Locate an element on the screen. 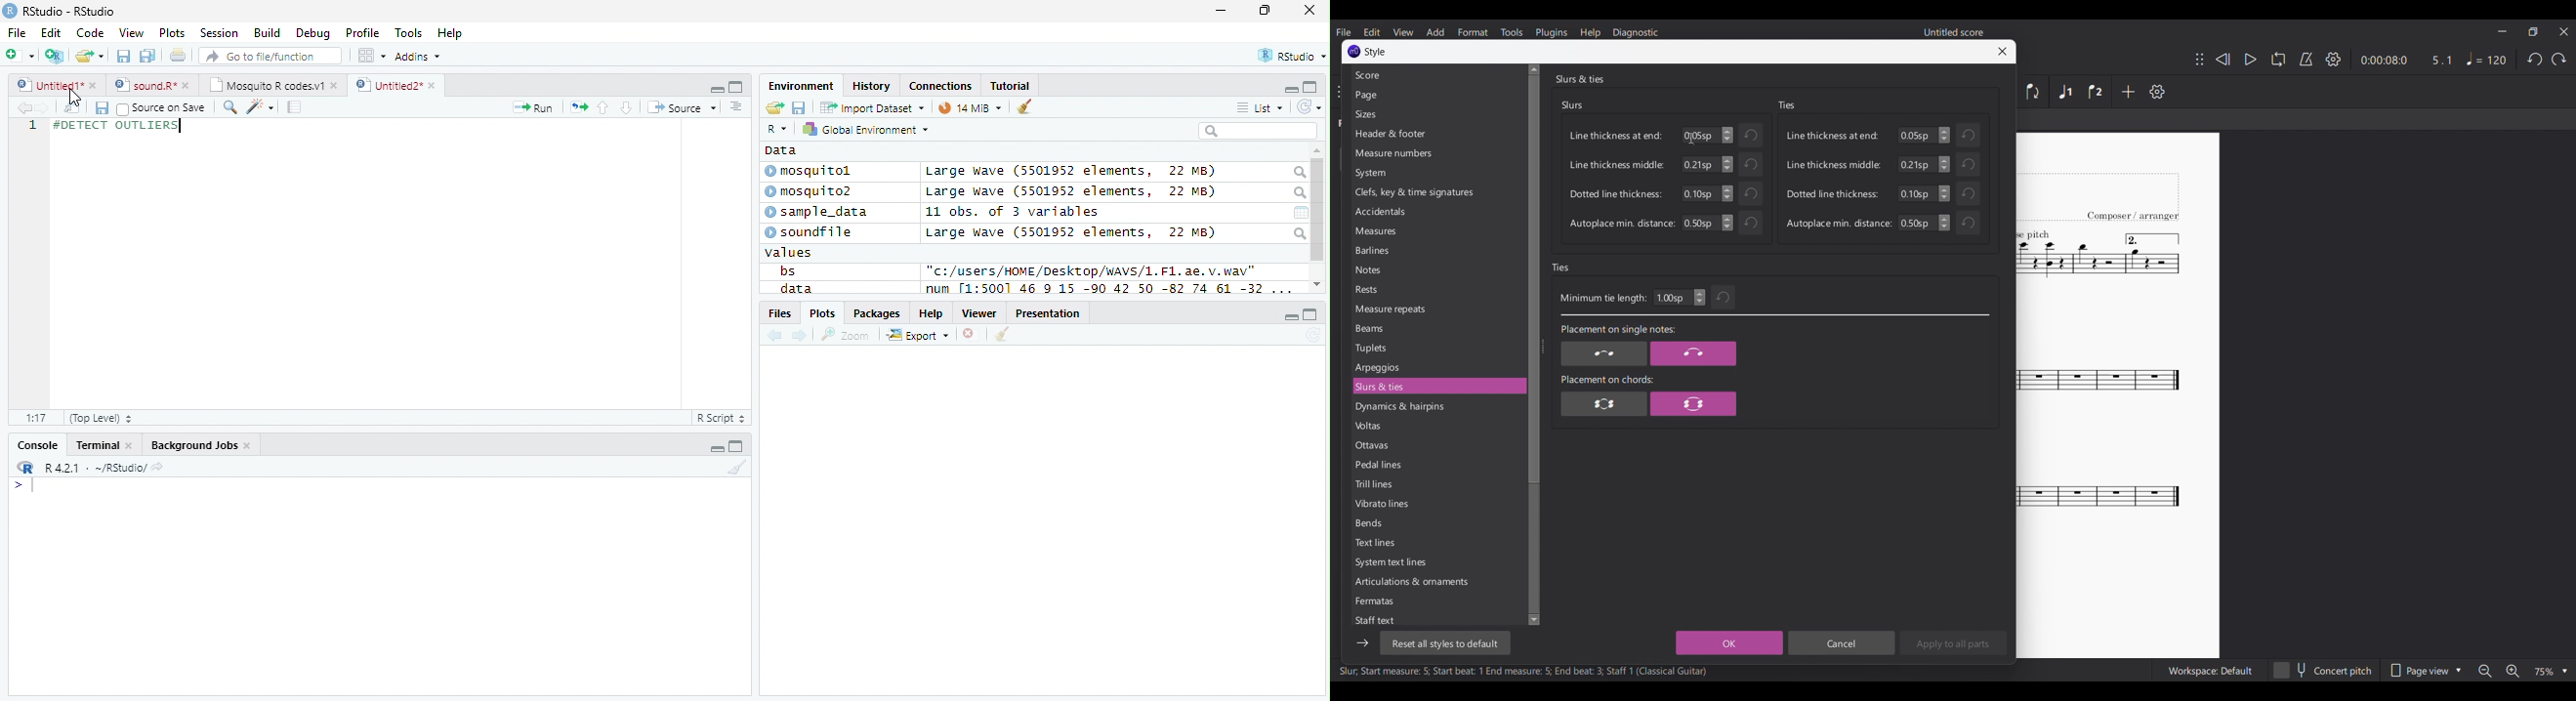 The height and width of the screenshot is (728, 2576). Data is located at coordinates (781, 150).